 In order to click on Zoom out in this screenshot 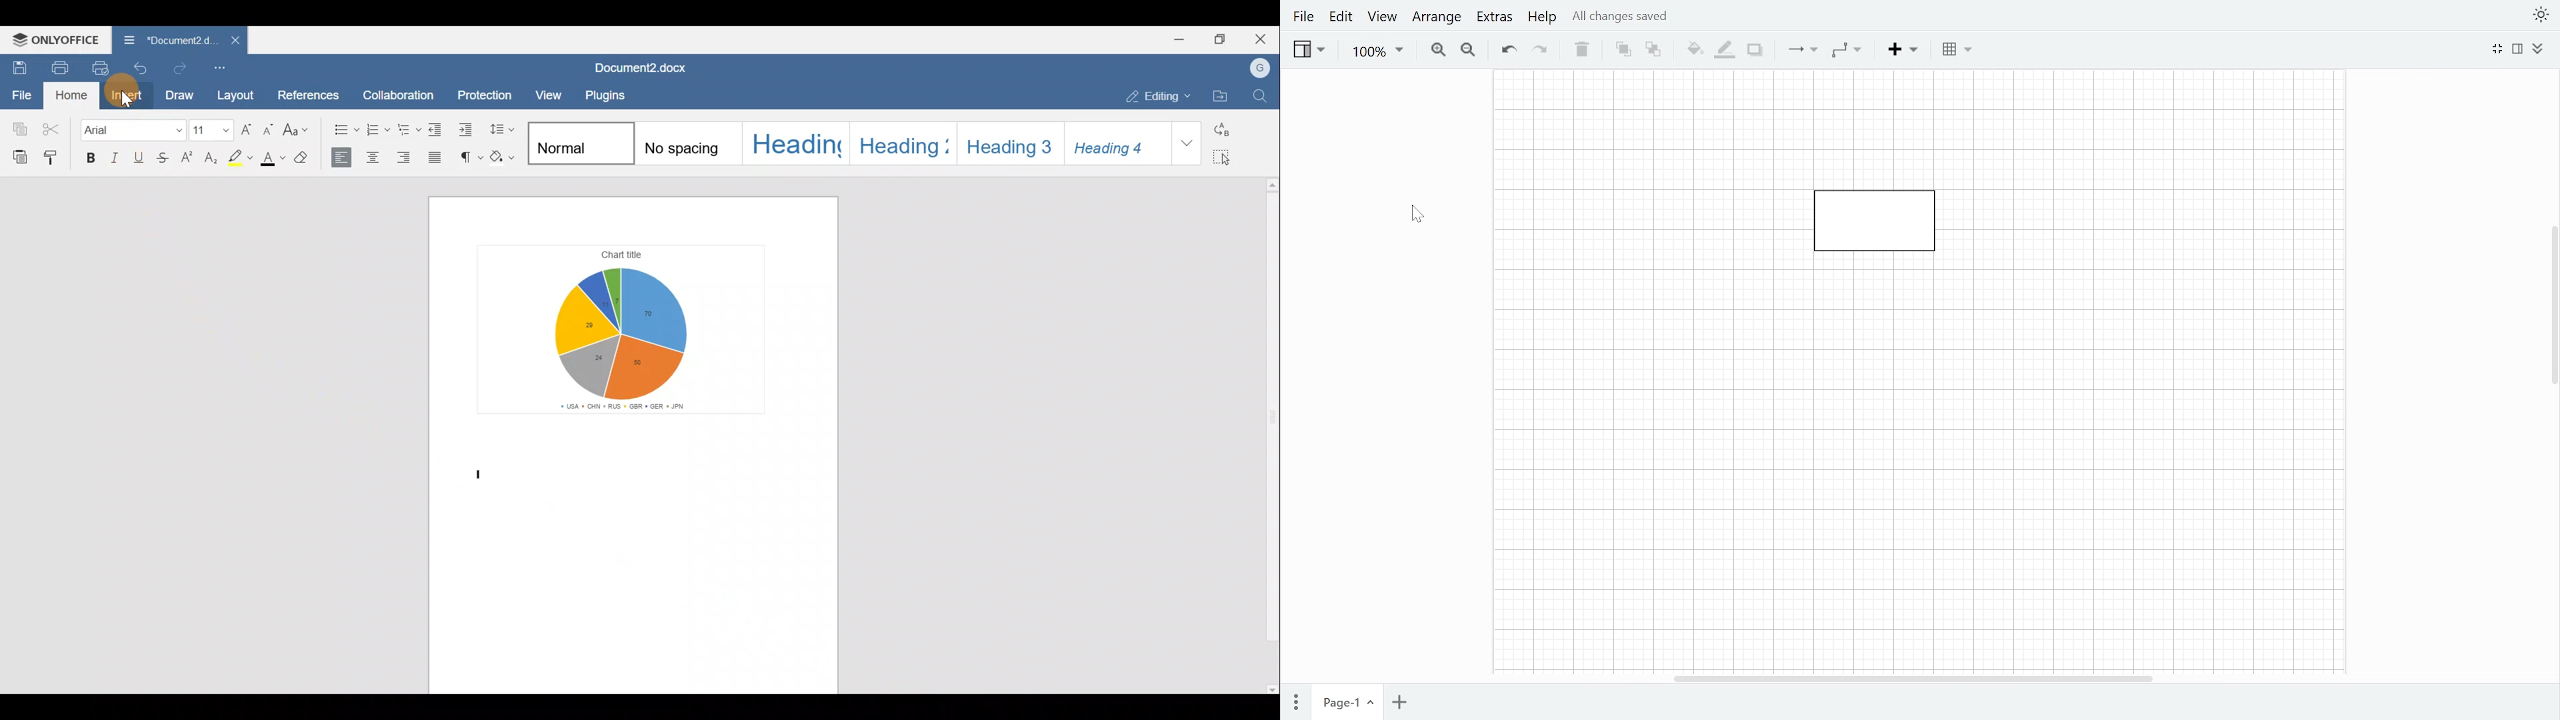, I will do `click(1469, 50)`.